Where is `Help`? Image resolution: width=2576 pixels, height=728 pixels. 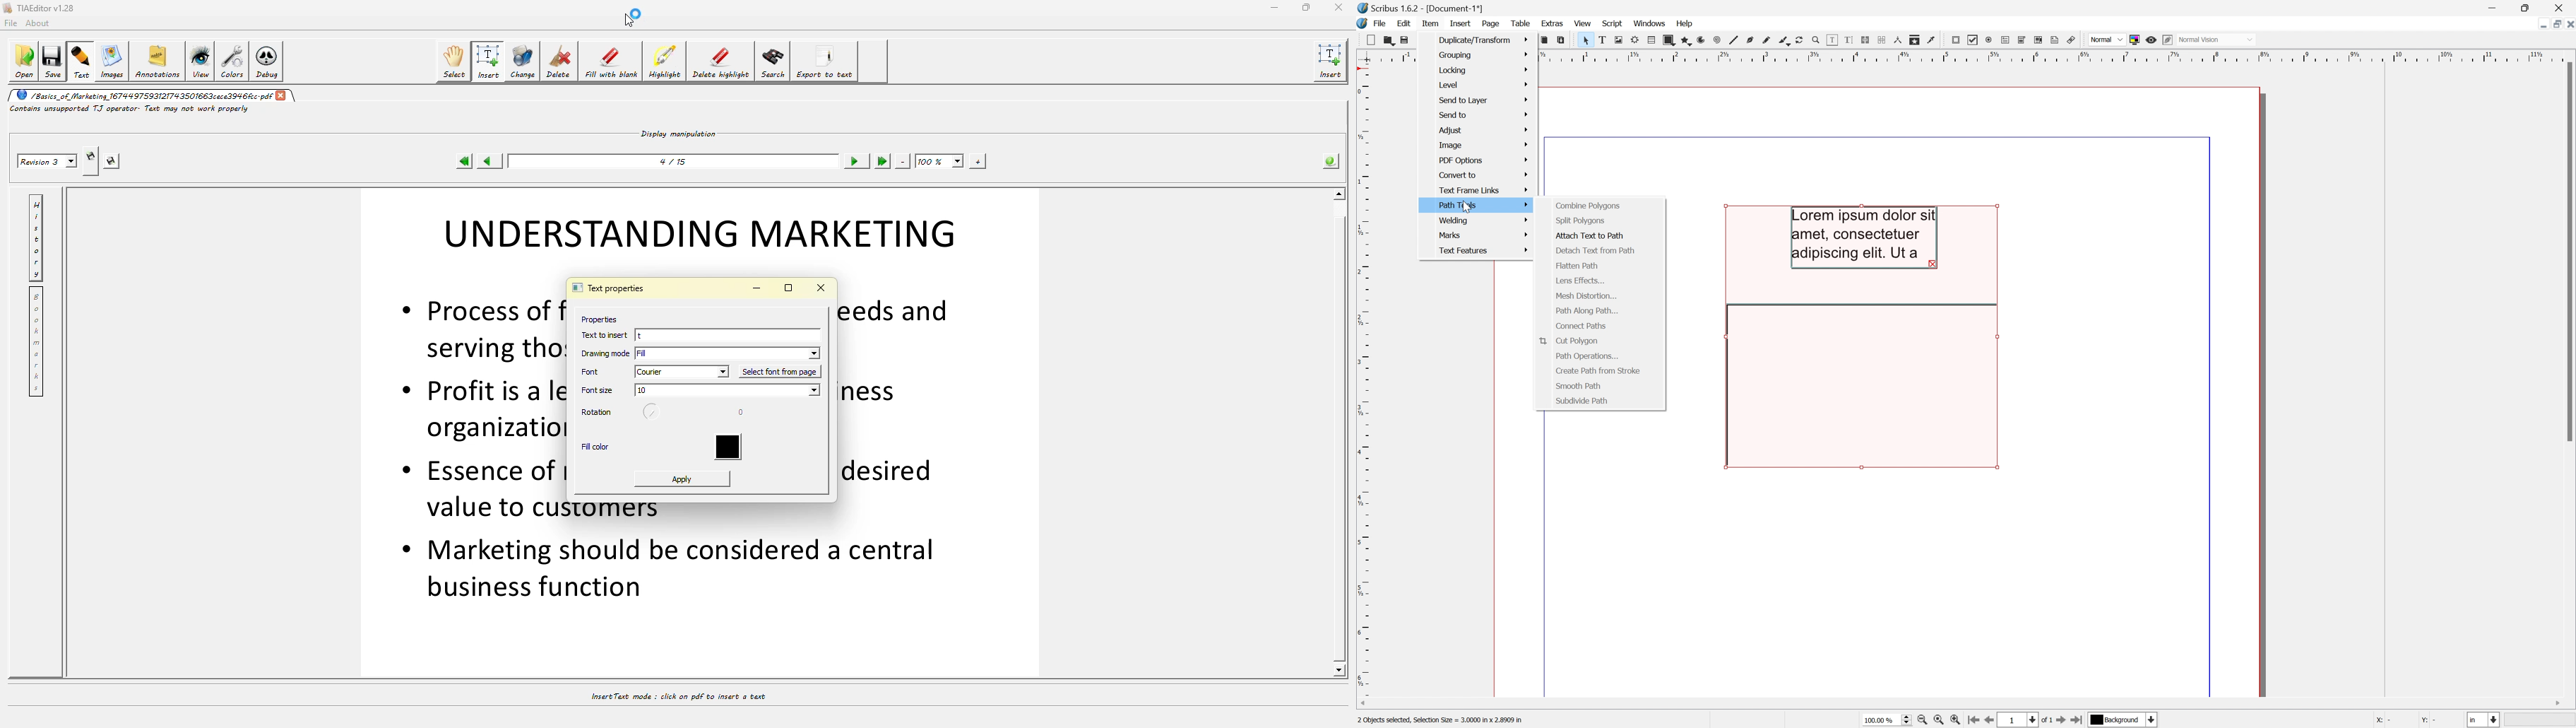
Help is located at coordinates (1685, 23).